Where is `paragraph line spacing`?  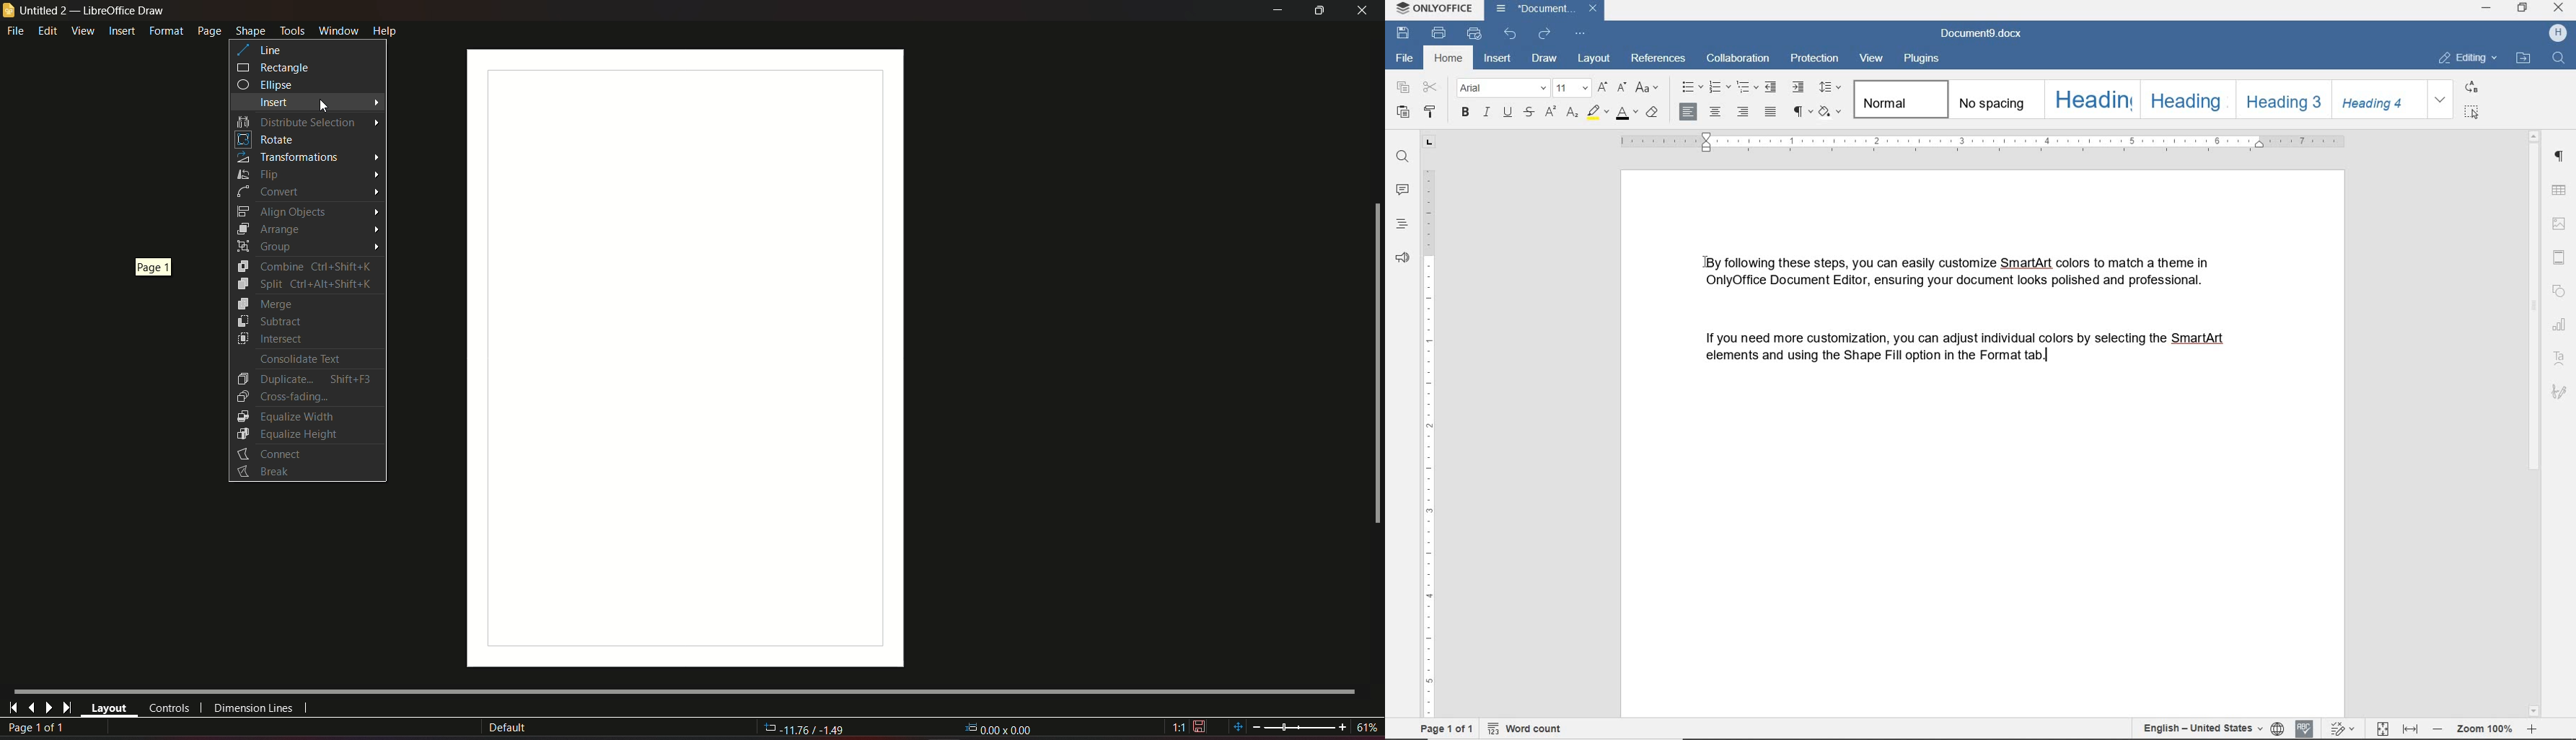
paragraph line spacing is located at coordinates (1830, 87).